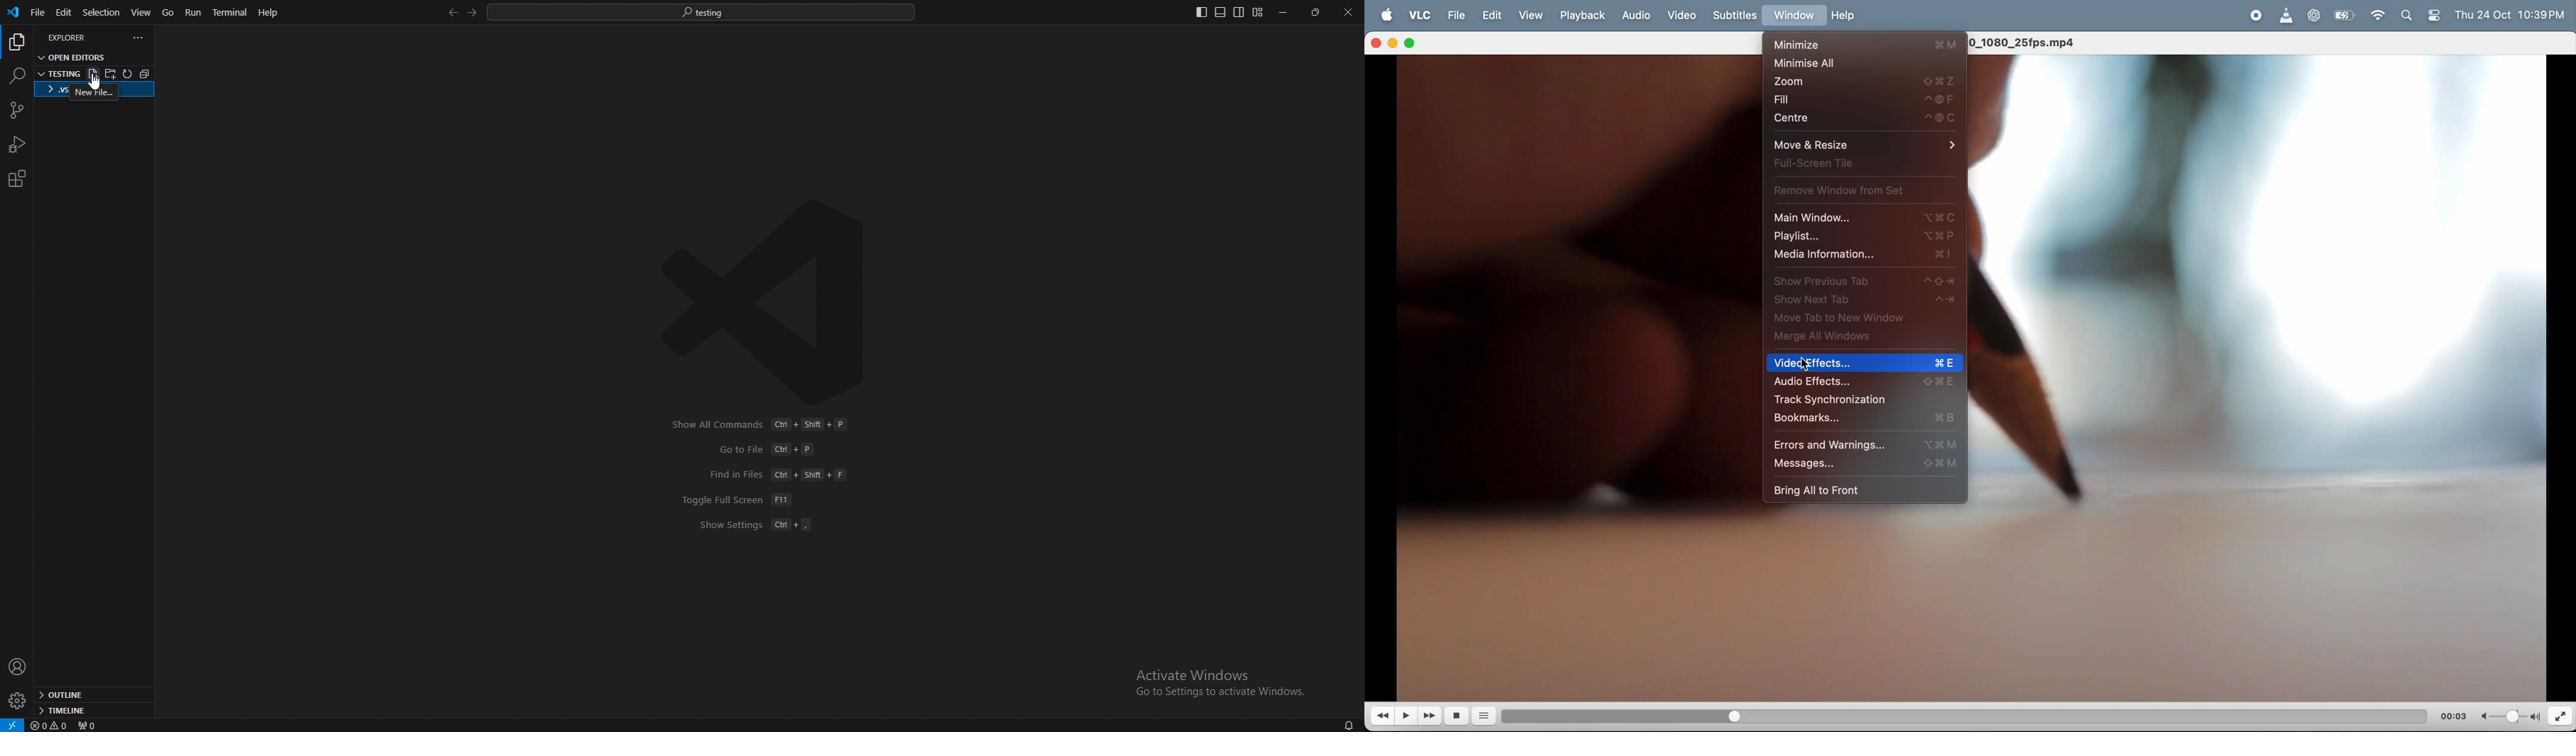  What do you see at coordinates (1737, 15) in the screenshot?
I see `Subtitles` at bounding box center [1737, 15].